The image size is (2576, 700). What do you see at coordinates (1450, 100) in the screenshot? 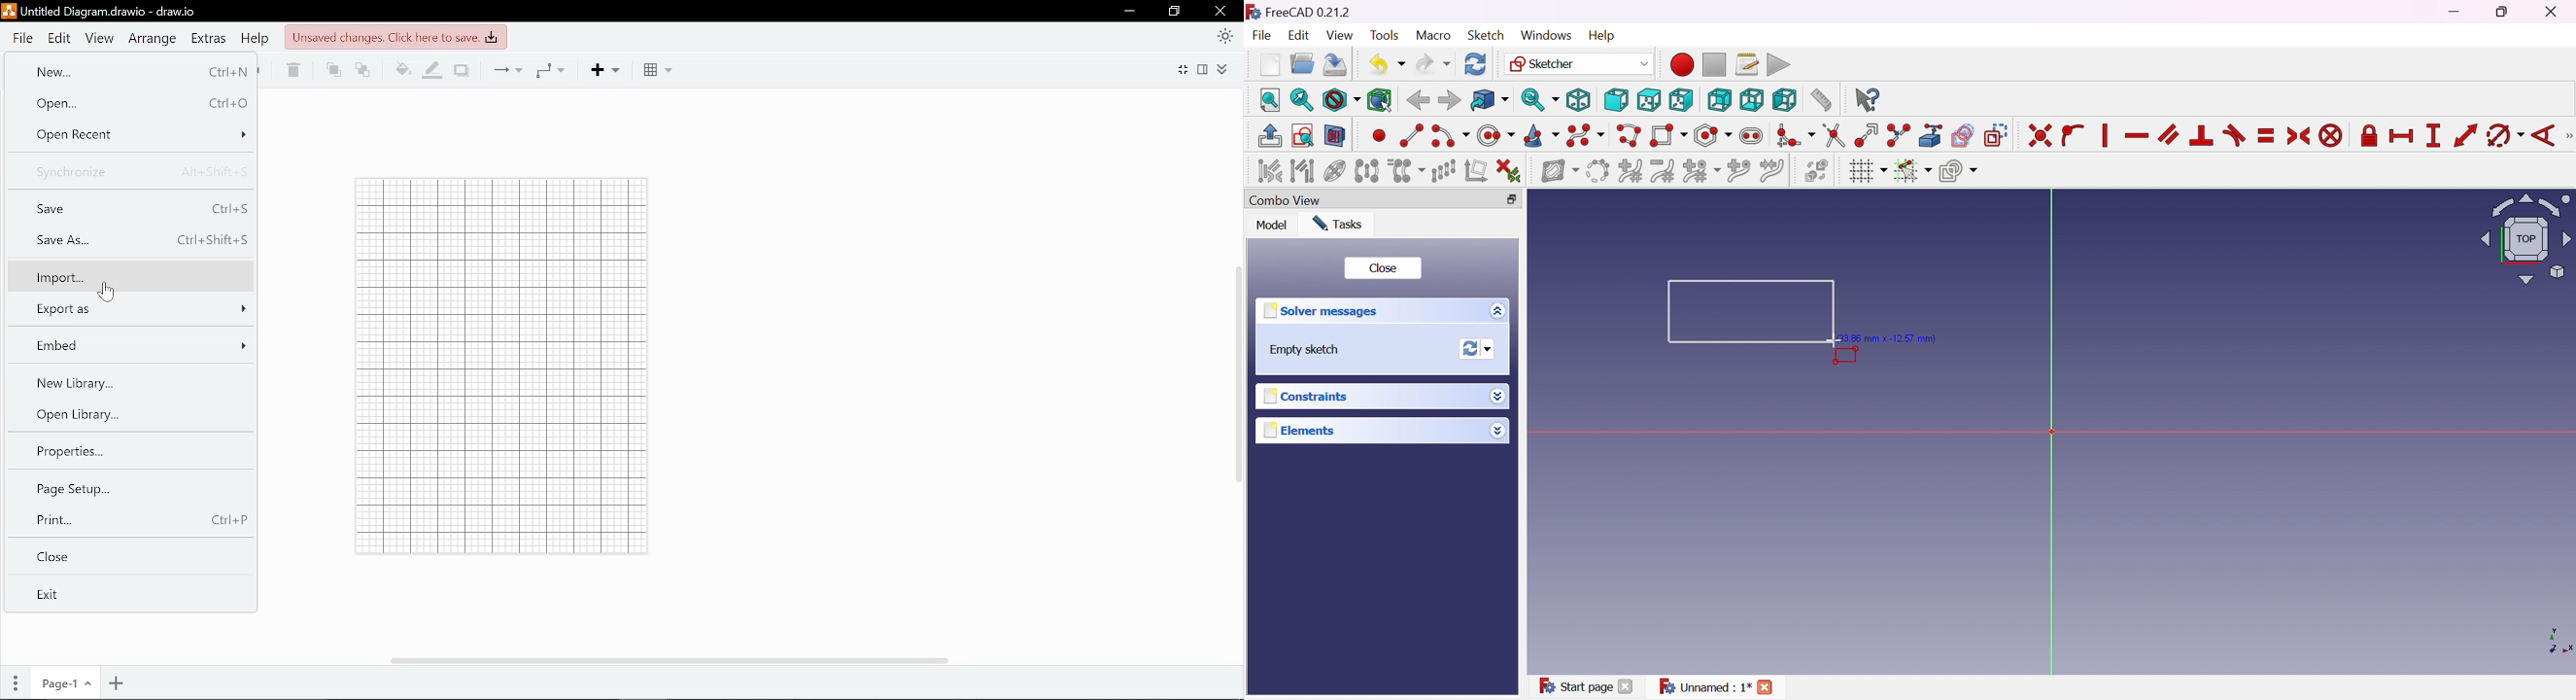
I see `Forward` at bounding box center [1450, 100].